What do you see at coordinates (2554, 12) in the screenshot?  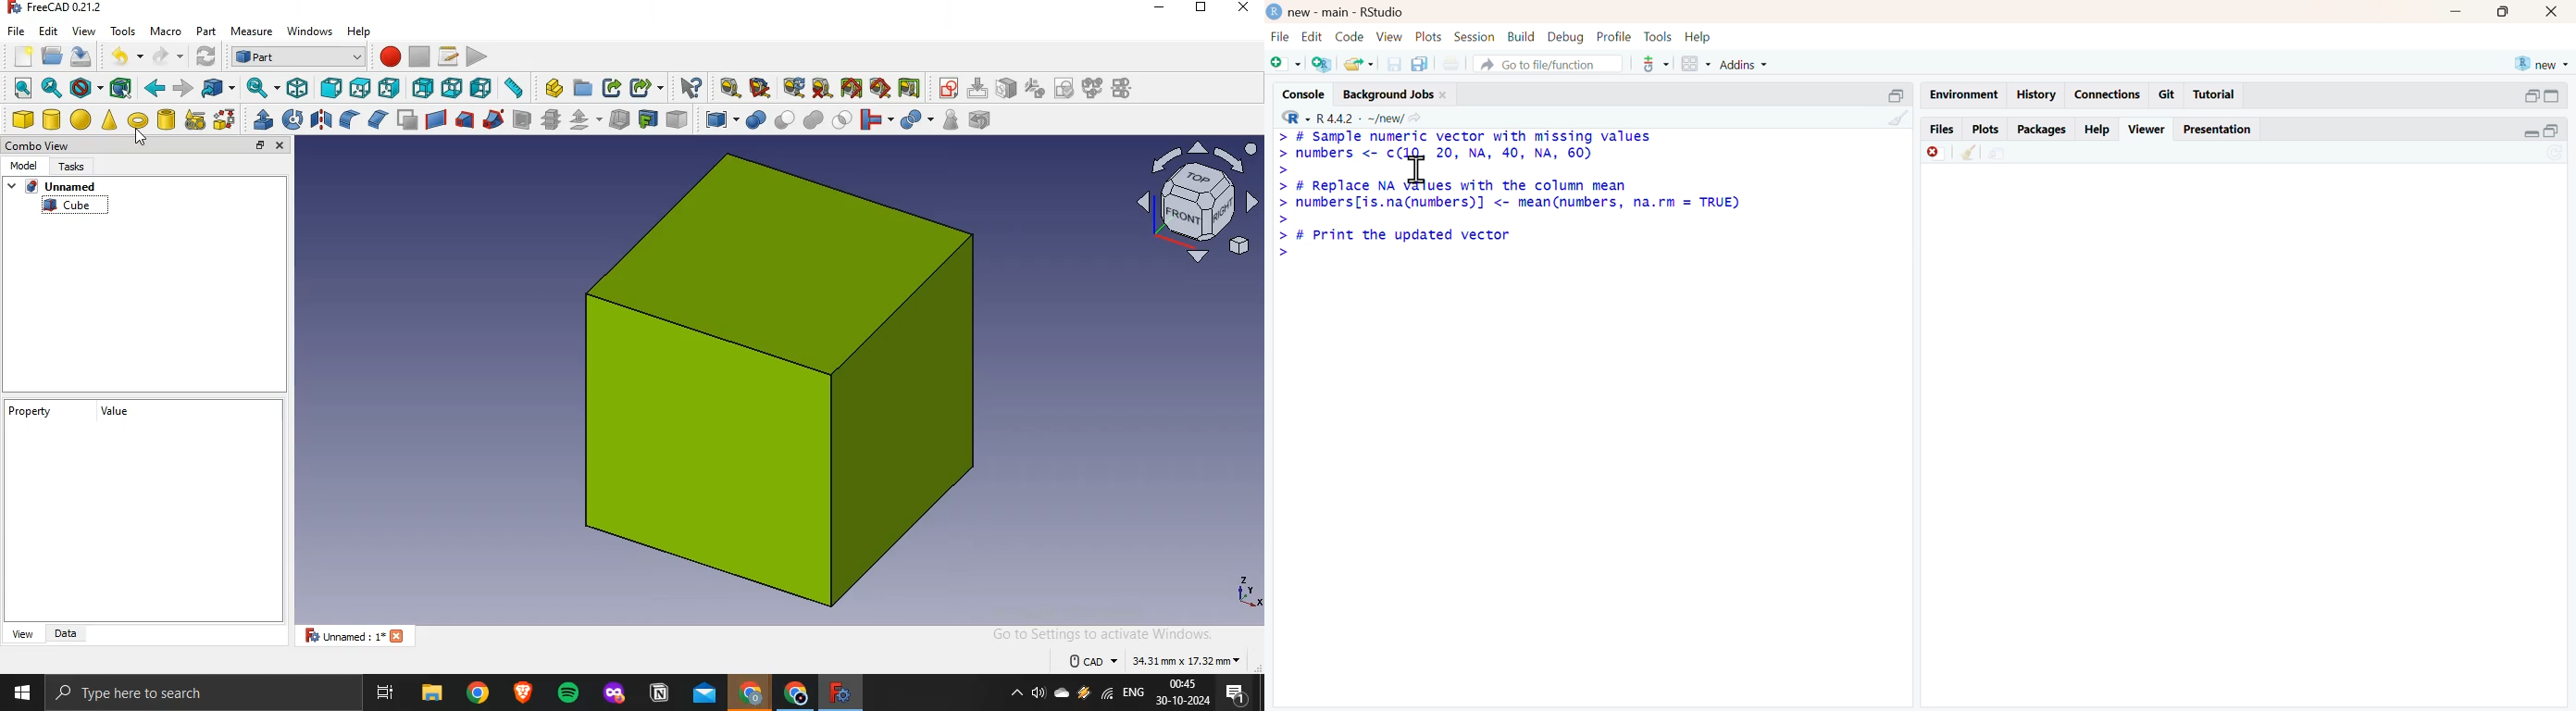 I see `close` at bounding box center [2554, 12].